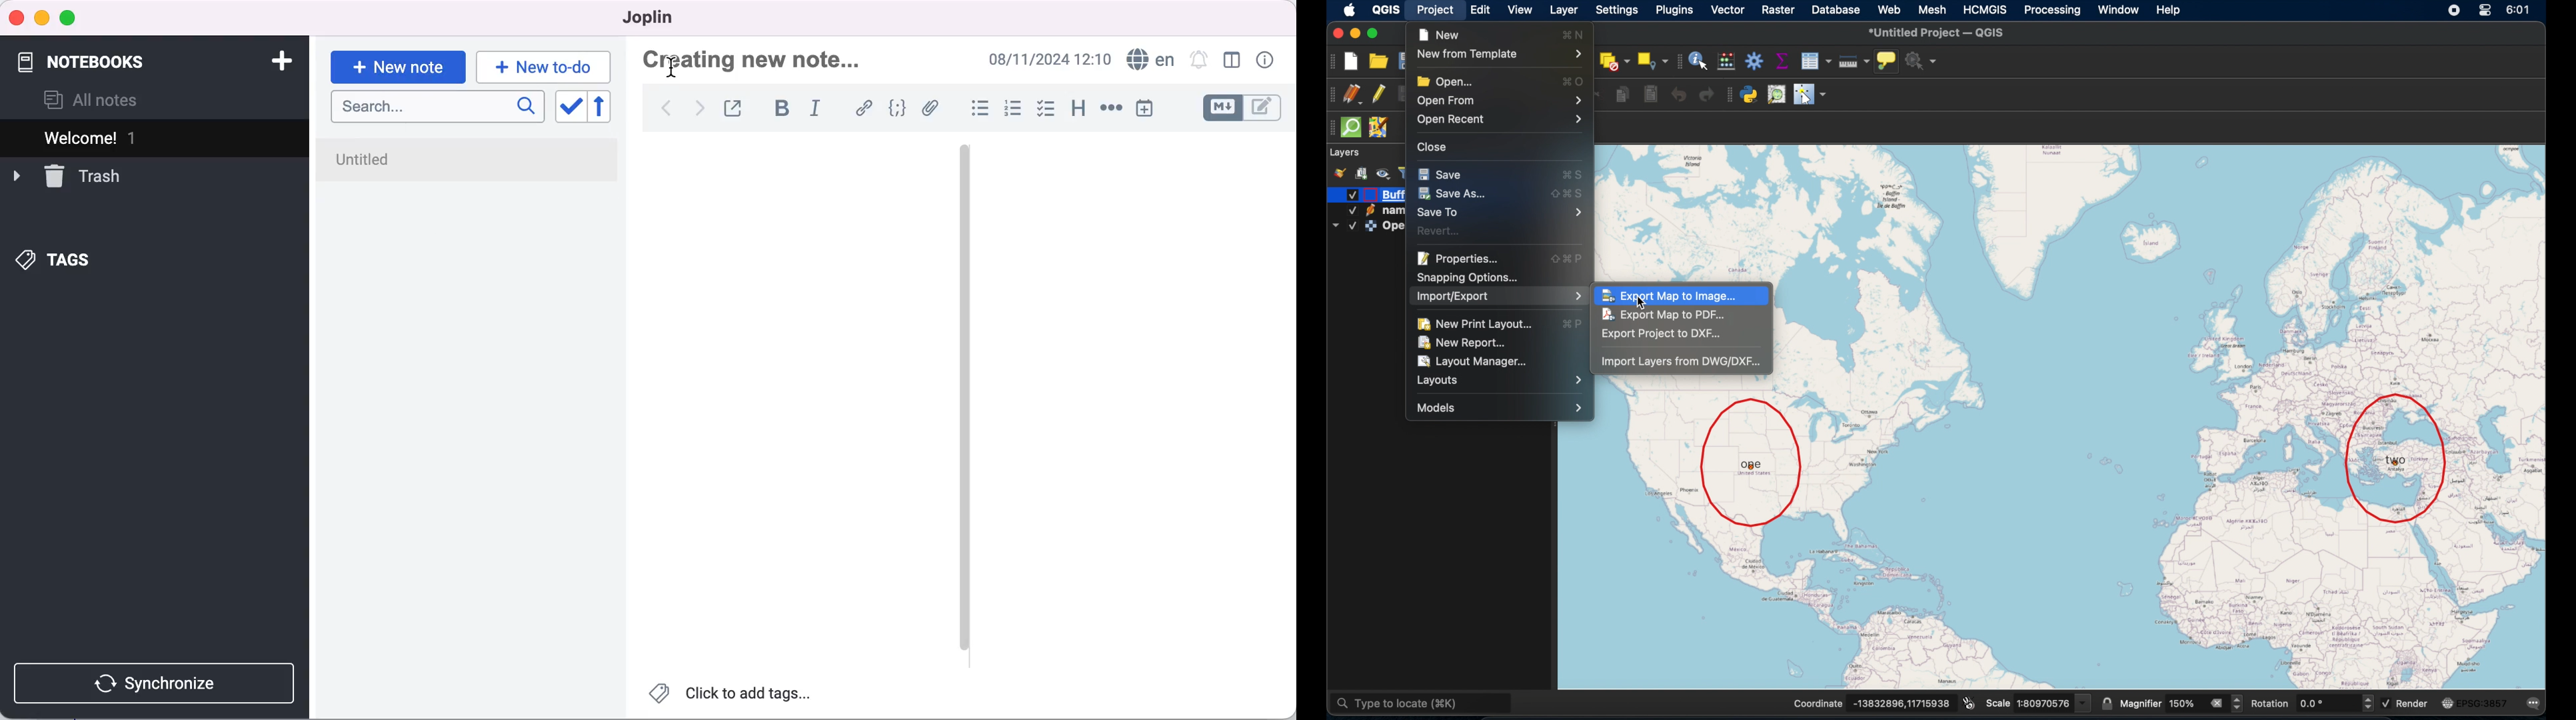 The width and height of the screenshot is (2576, 728). I want to click on note properties, so click(1269, 61).